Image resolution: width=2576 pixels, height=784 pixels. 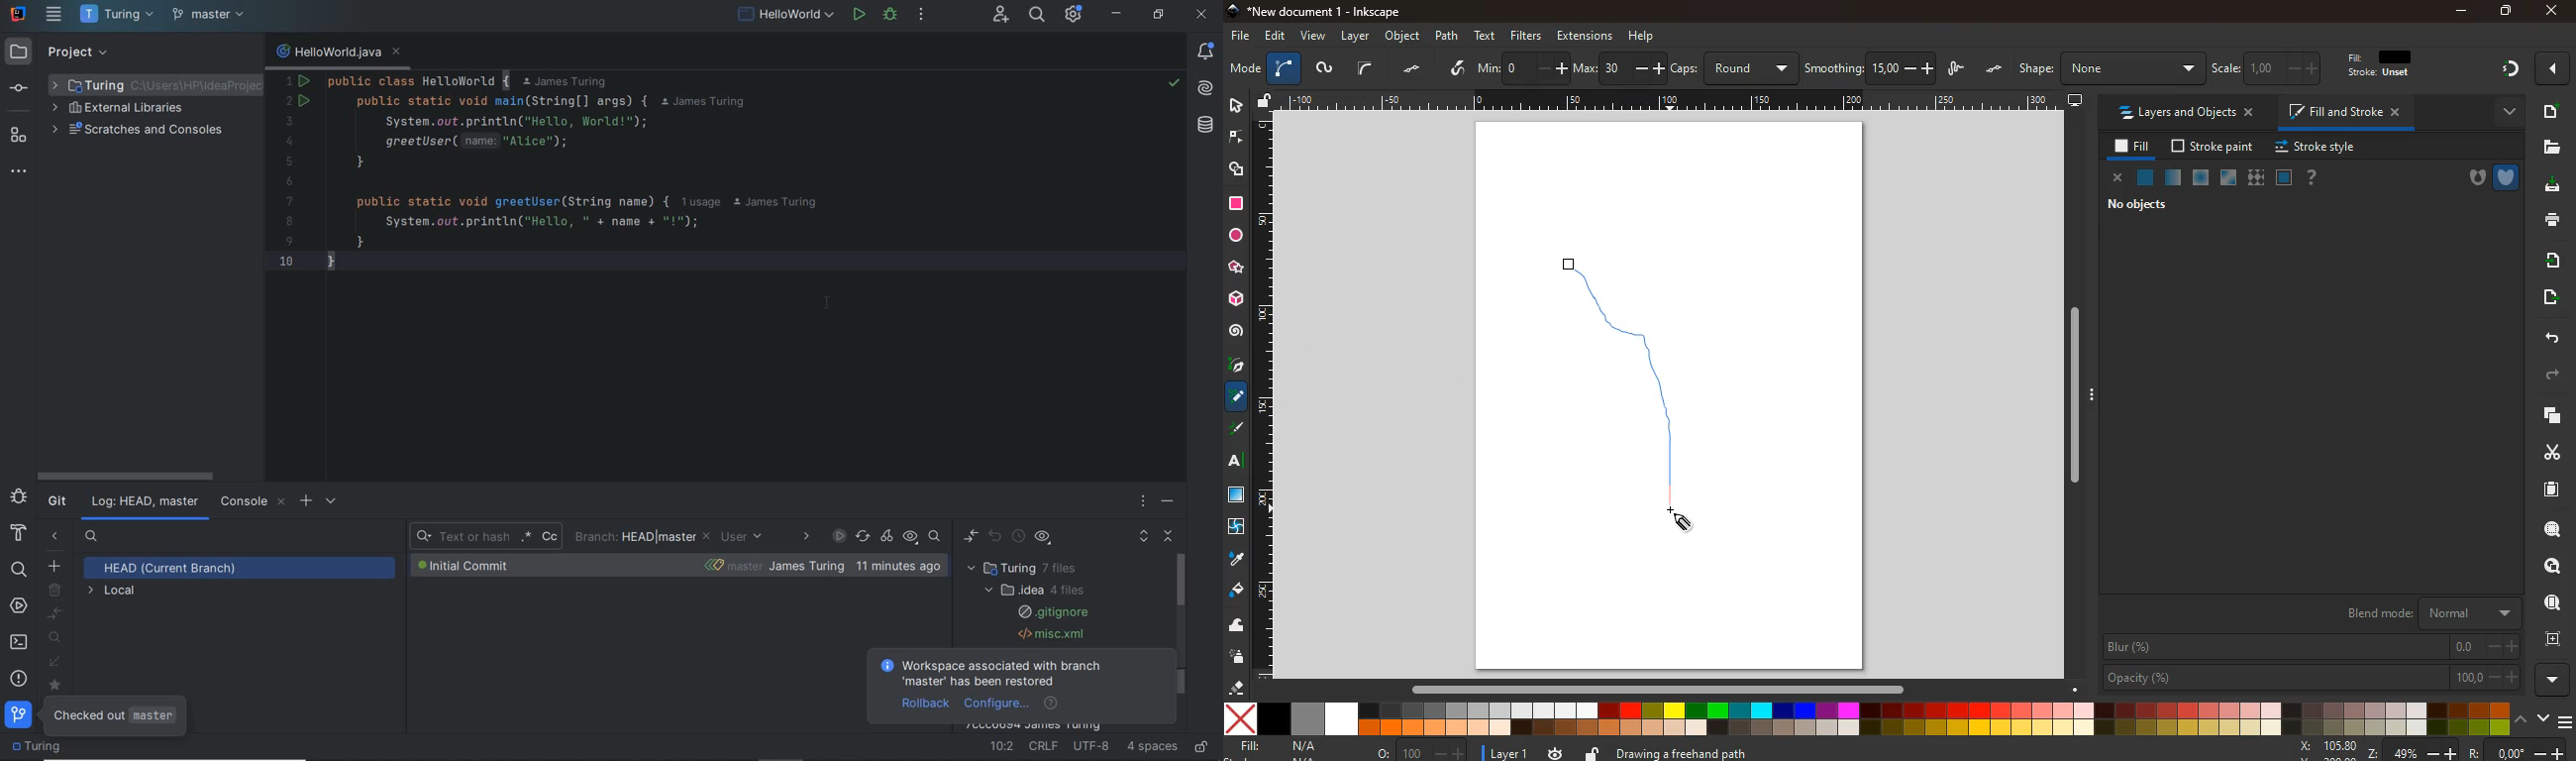 I want to click on forward, so click(x=2553, y=378).